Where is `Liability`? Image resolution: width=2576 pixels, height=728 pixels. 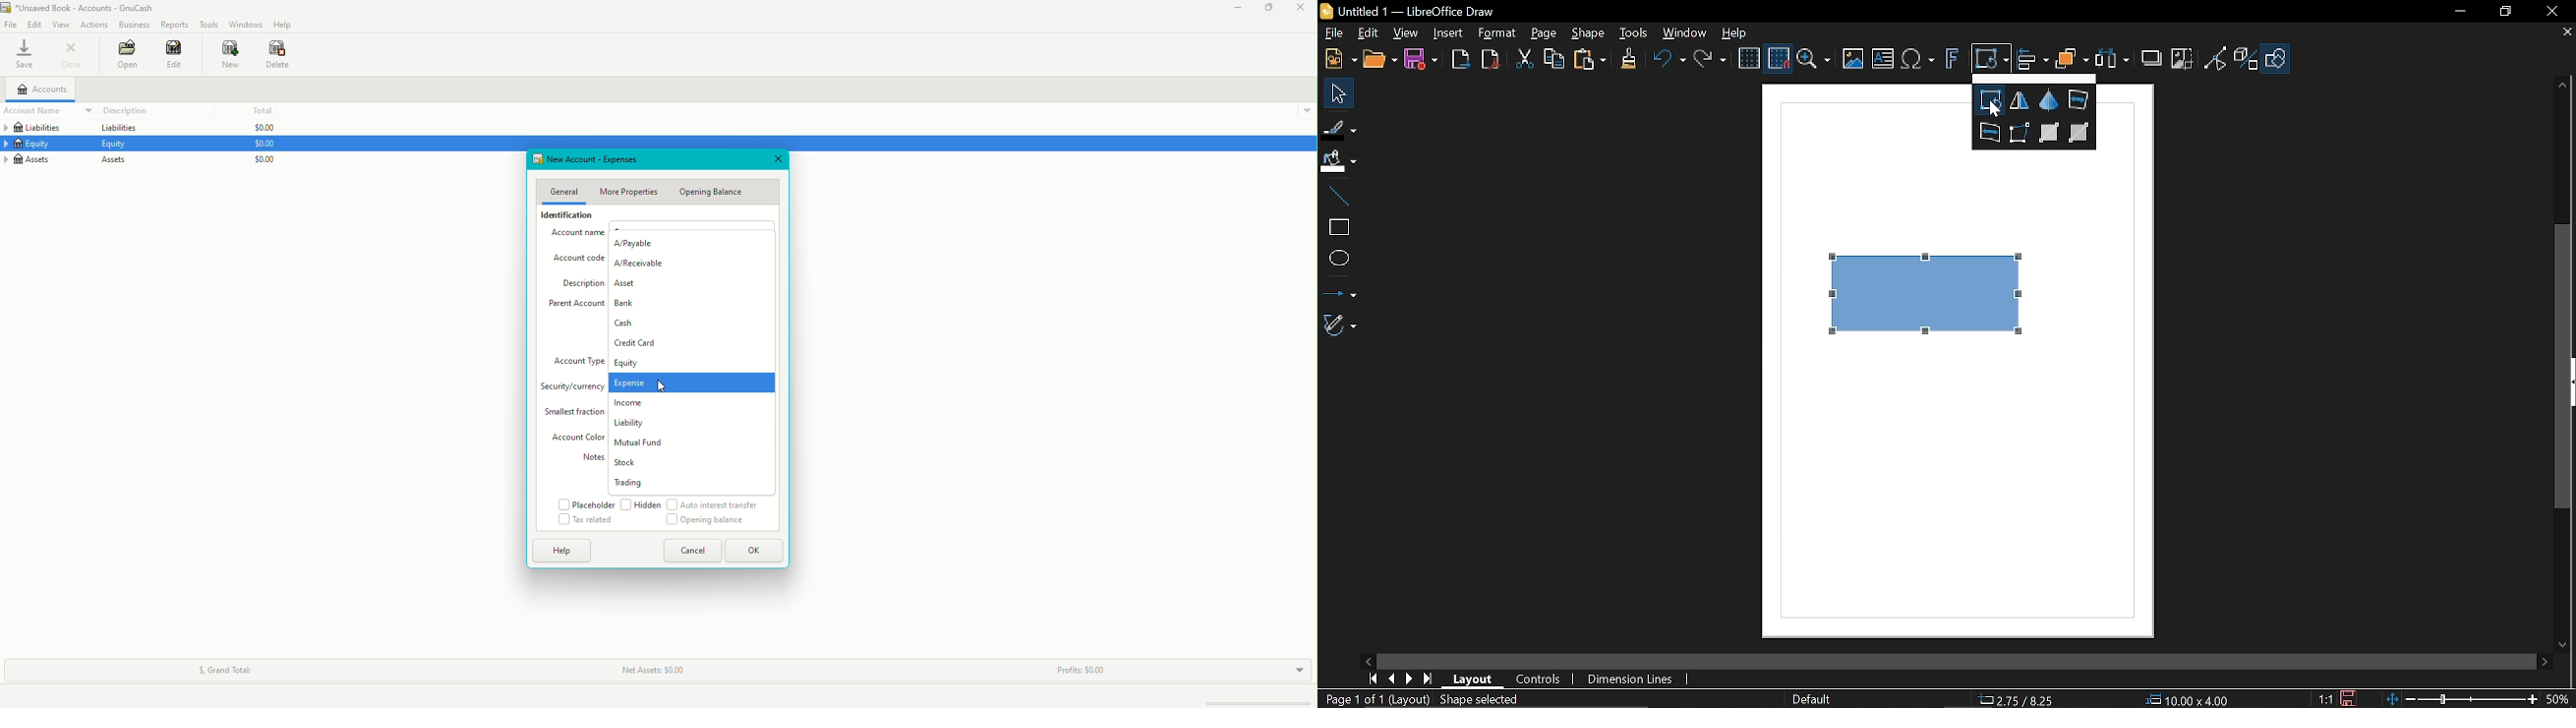
Liability is located at coordinates (632, 423).